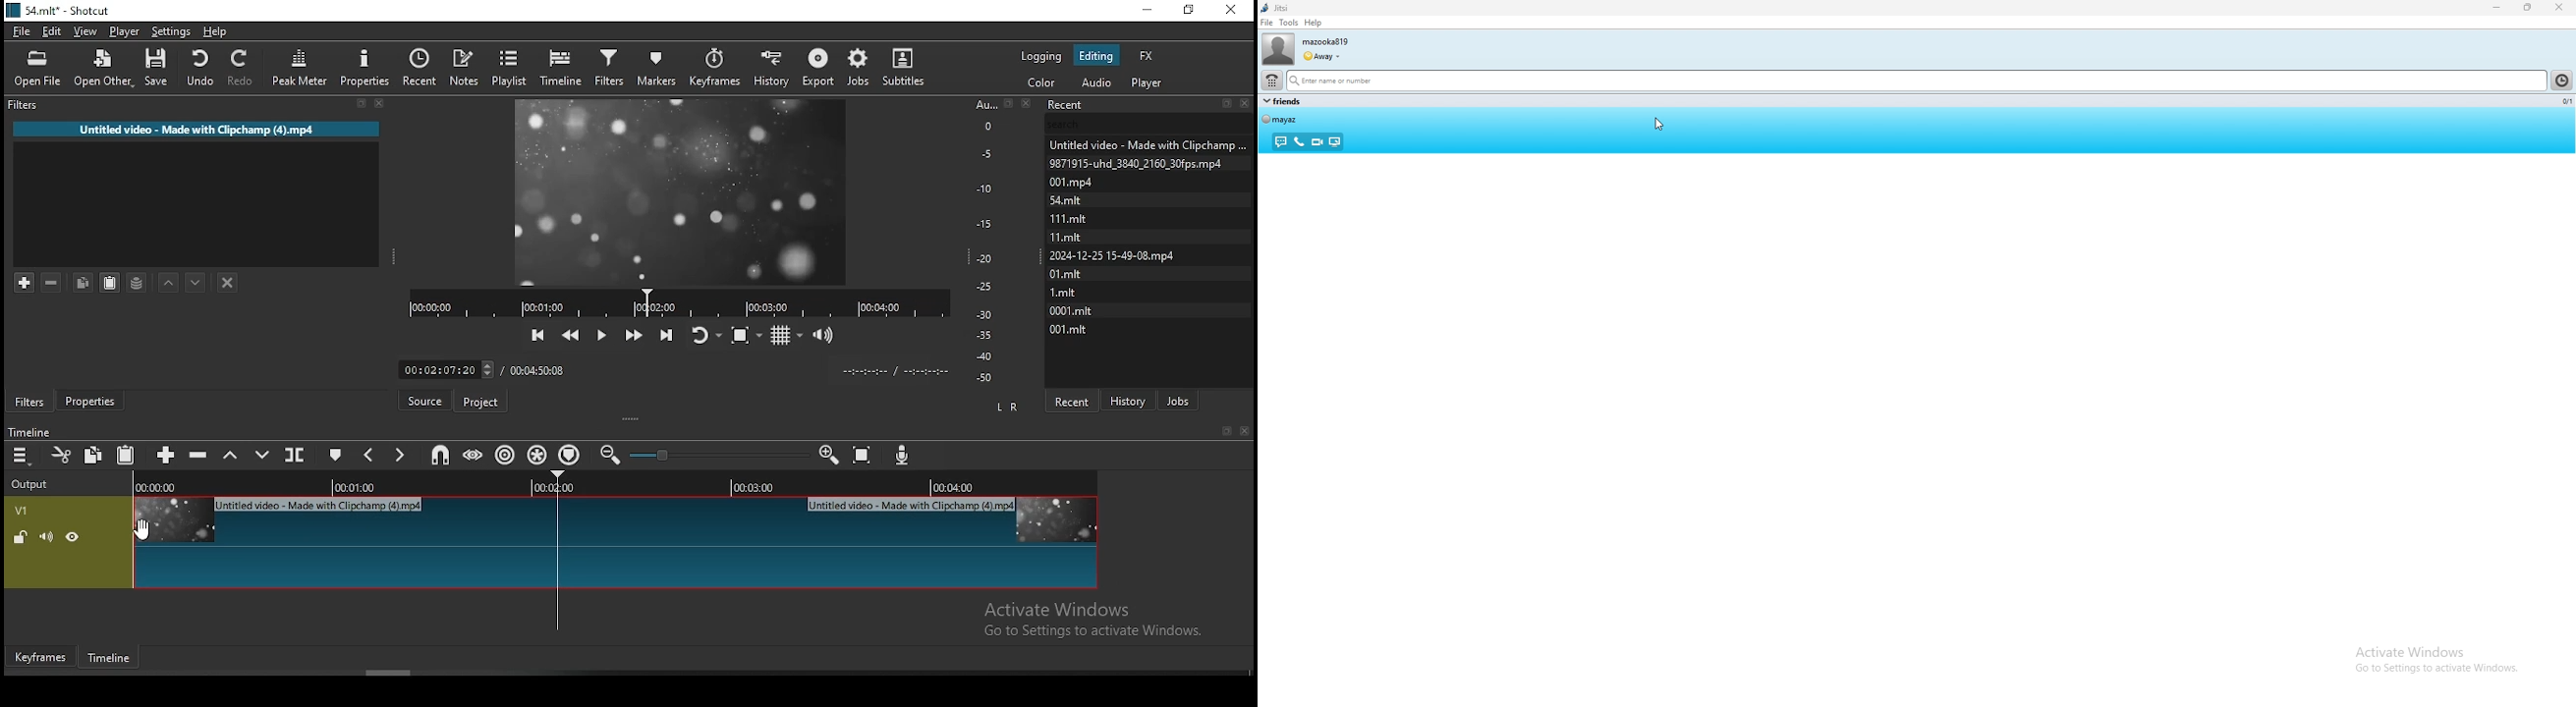 The image size is (2576, 728). What do you see at coordinates (906, 65) in the screenshot?
I see `subtitles` at bounding box center [906, 65].